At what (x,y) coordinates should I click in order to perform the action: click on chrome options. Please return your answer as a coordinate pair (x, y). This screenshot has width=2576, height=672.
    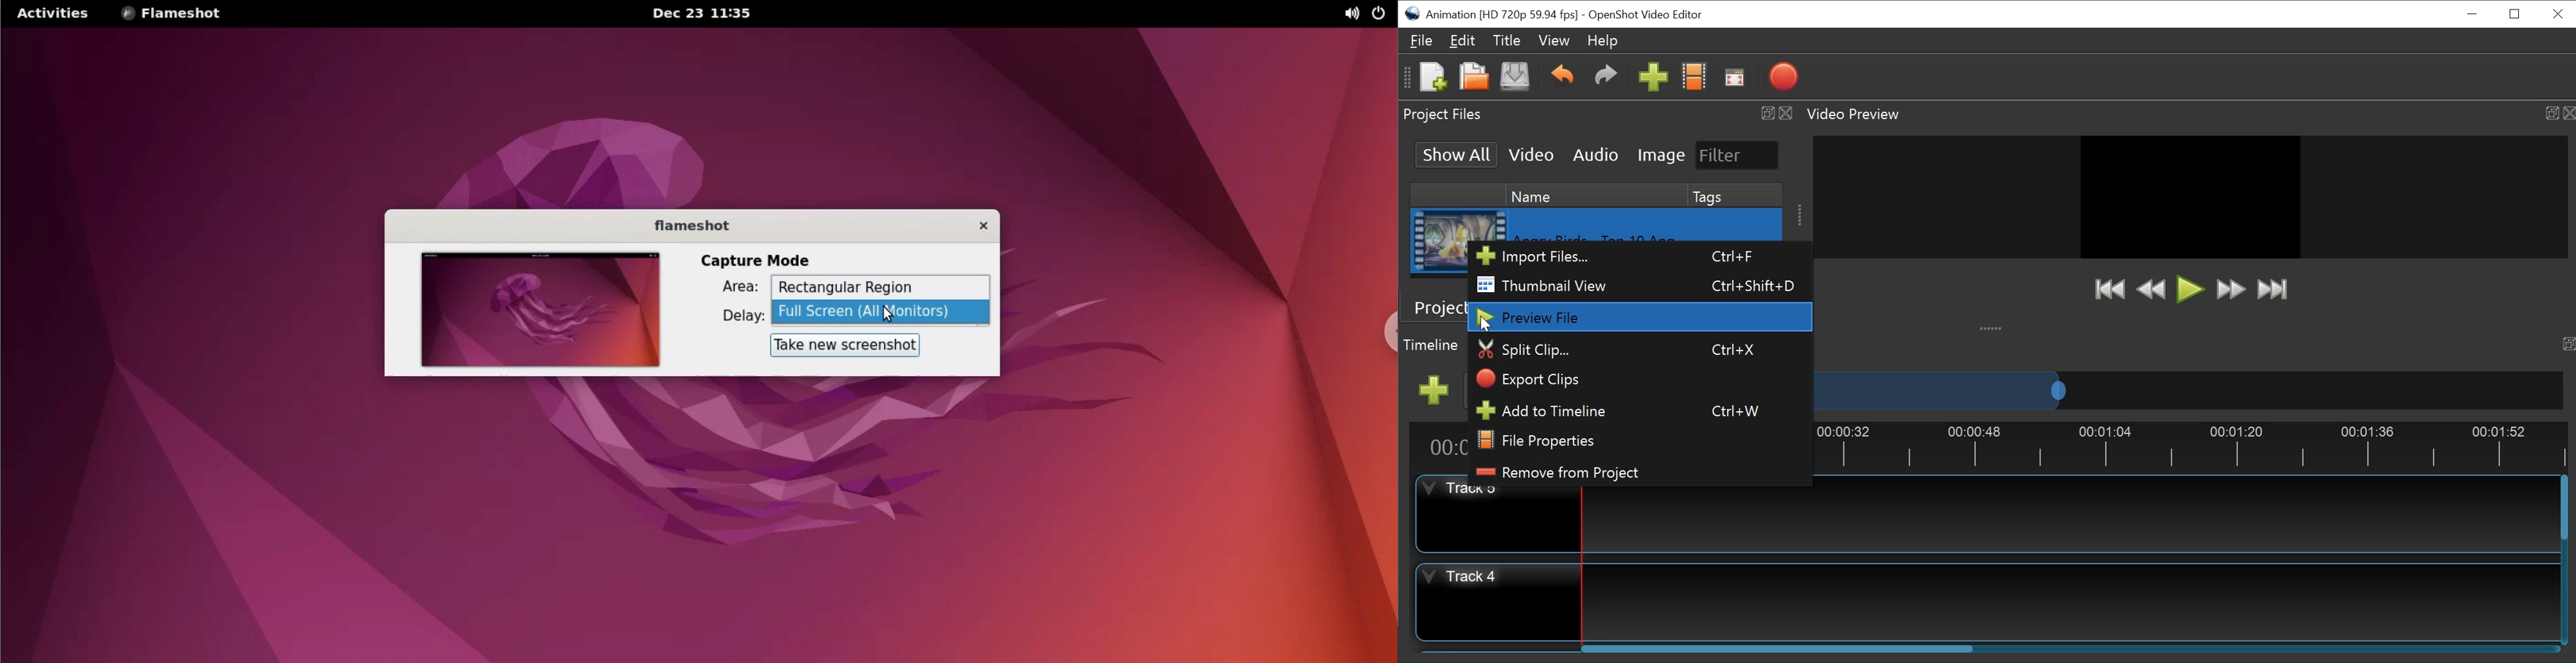
    Looking at the image, I should click on (1384, 329).